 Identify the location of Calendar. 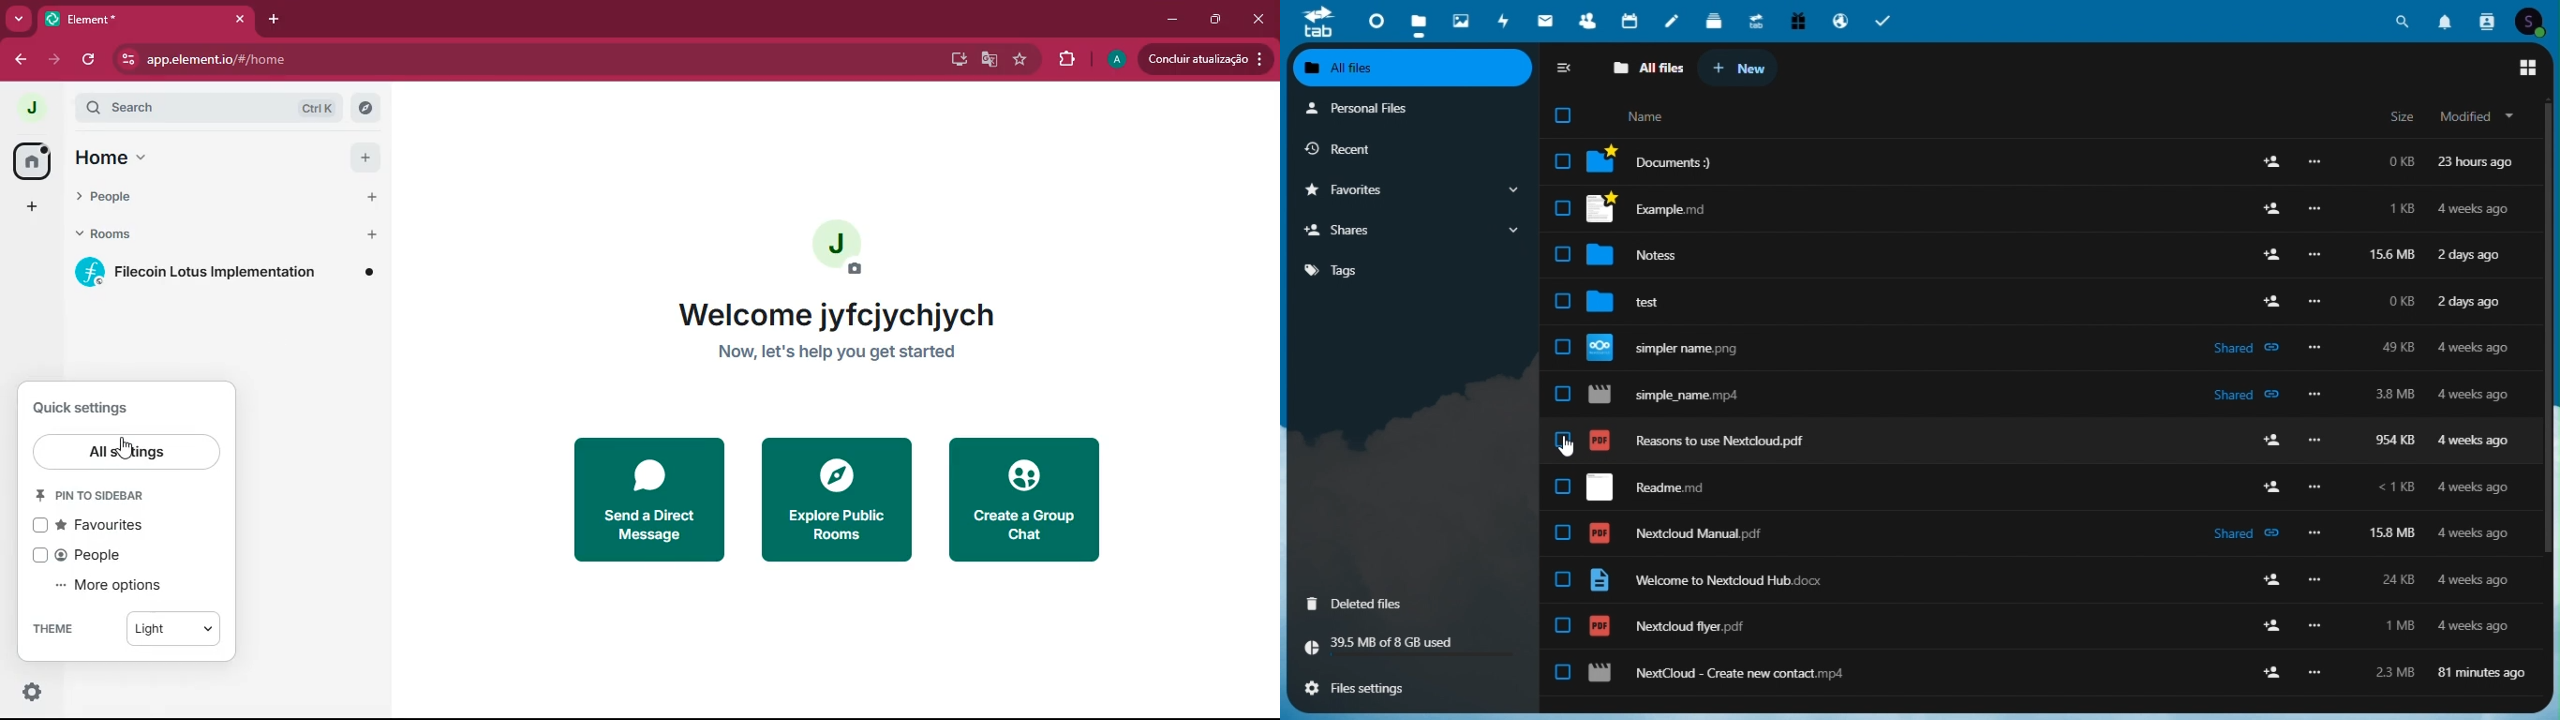
(1630, 22).